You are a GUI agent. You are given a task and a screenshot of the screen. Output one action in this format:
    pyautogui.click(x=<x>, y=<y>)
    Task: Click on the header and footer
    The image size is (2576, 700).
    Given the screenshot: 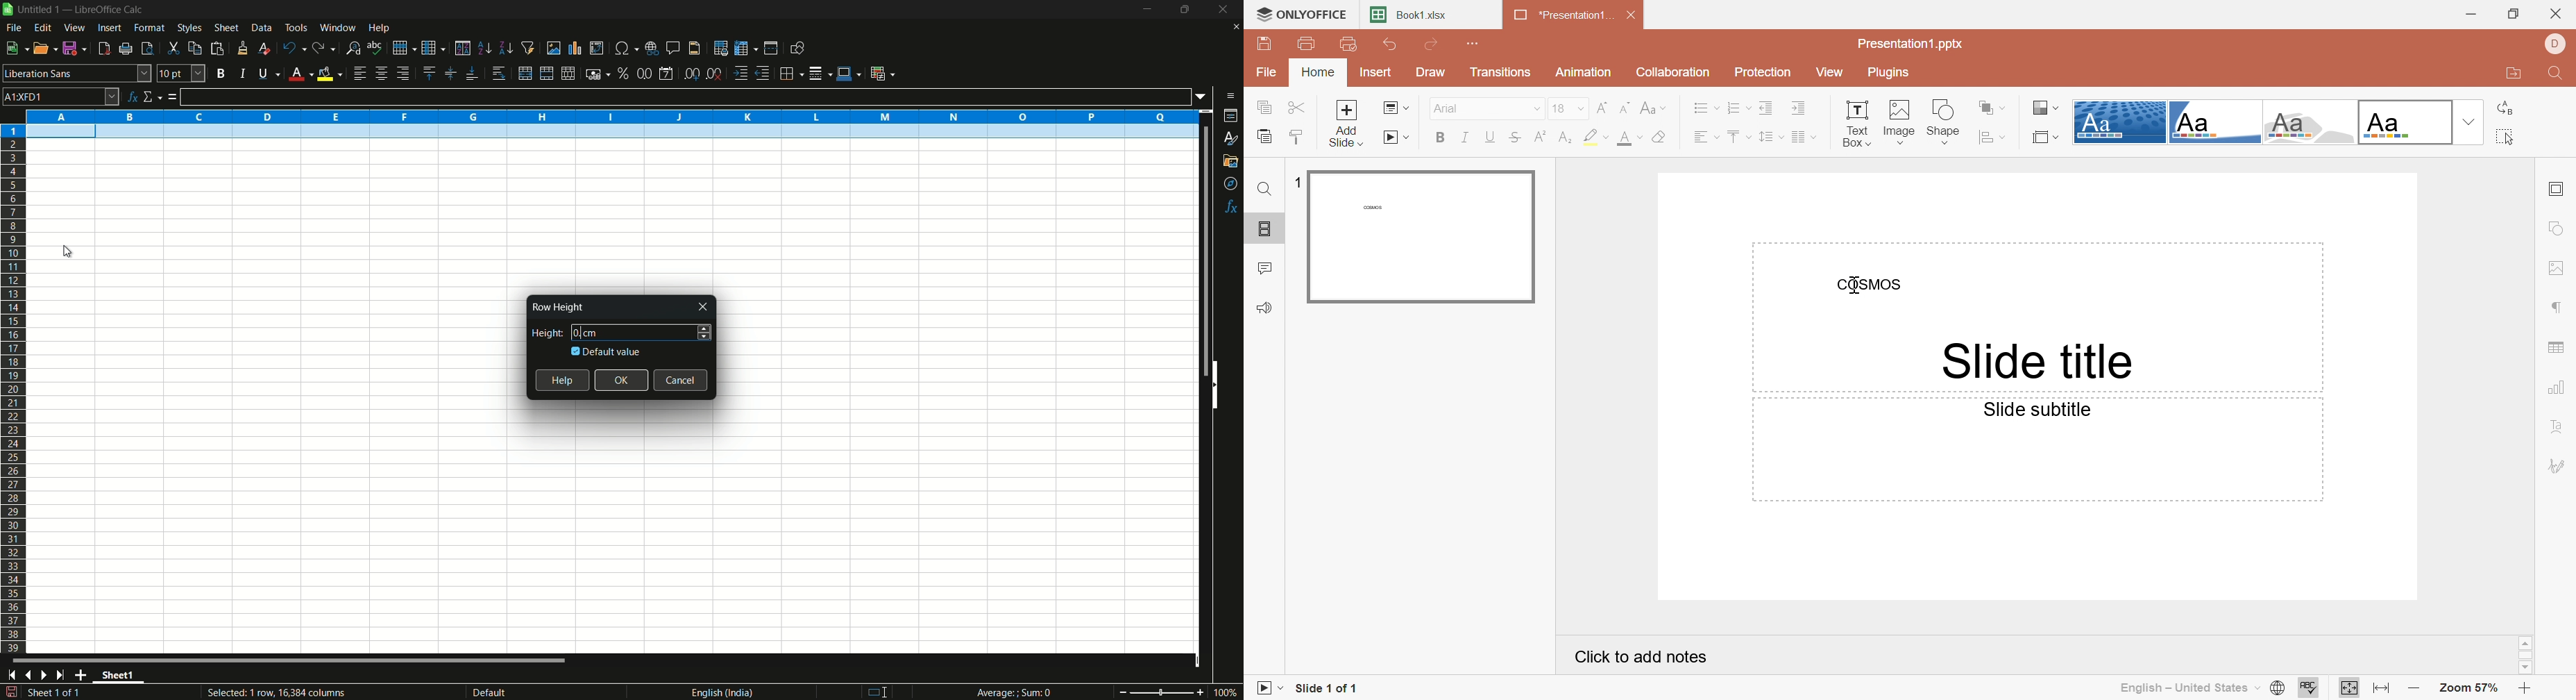 What is the action you would take?
    pyautogui.click(x=695, y=49)
    